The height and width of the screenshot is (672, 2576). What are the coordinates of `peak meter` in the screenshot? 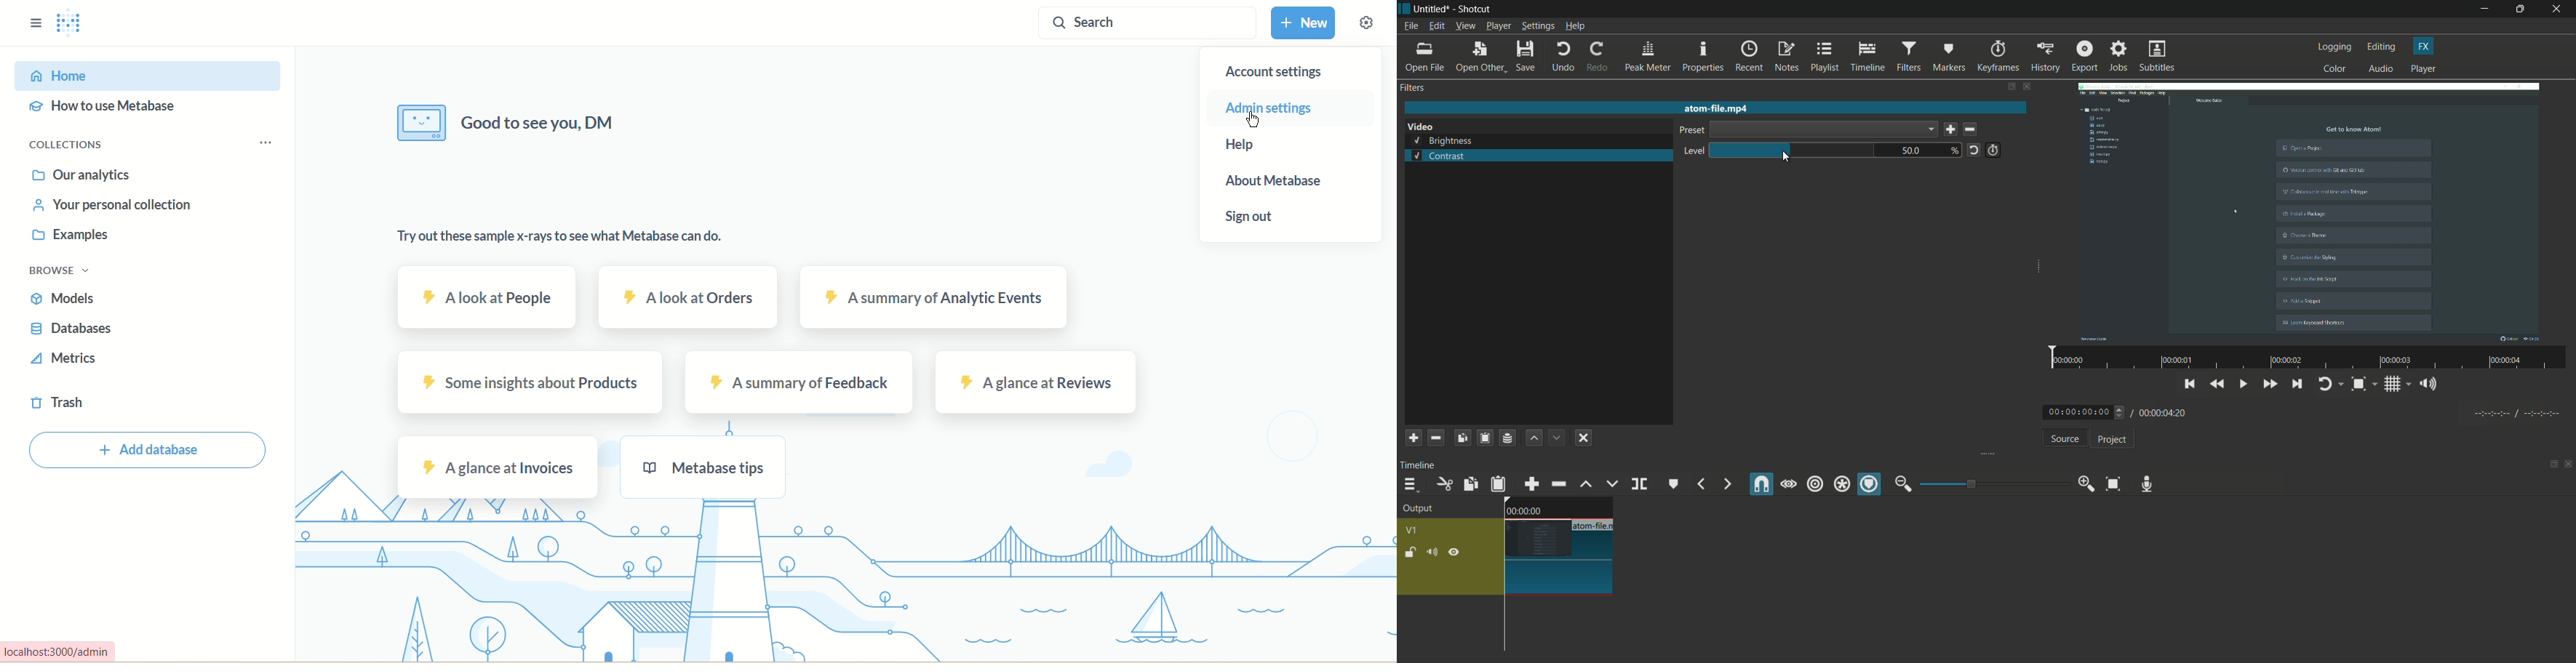 It's located at (1647, 56).